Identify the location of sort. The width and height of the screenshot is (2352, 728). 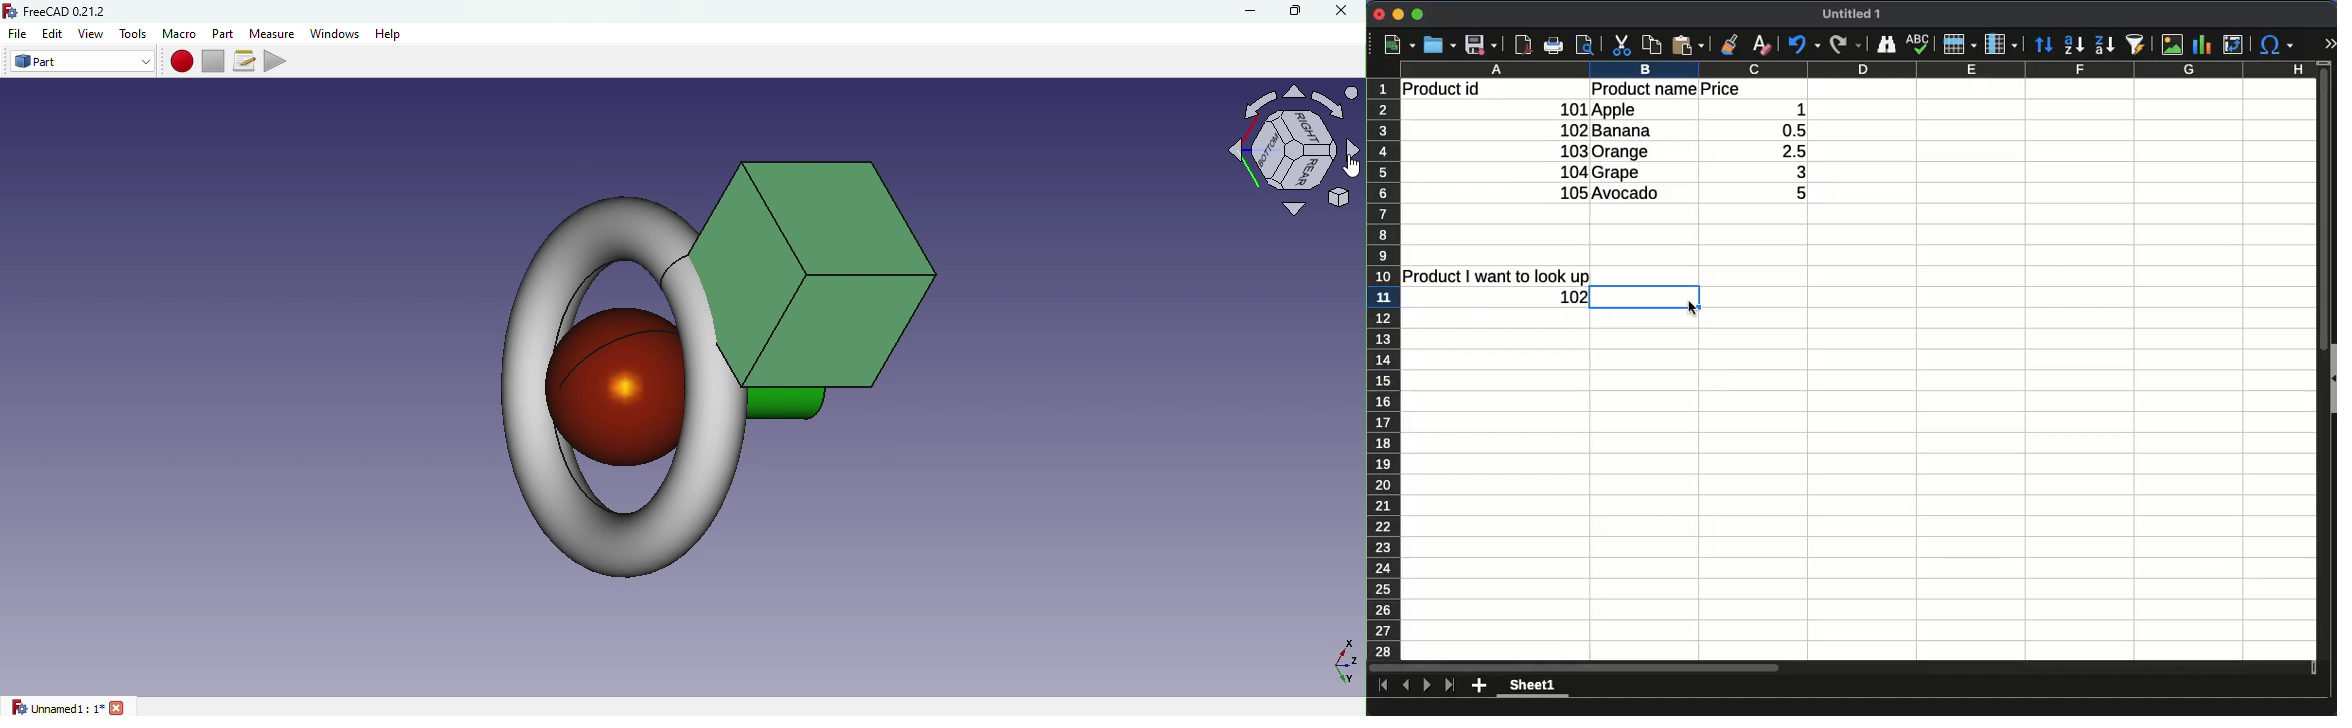
(2044, 44).